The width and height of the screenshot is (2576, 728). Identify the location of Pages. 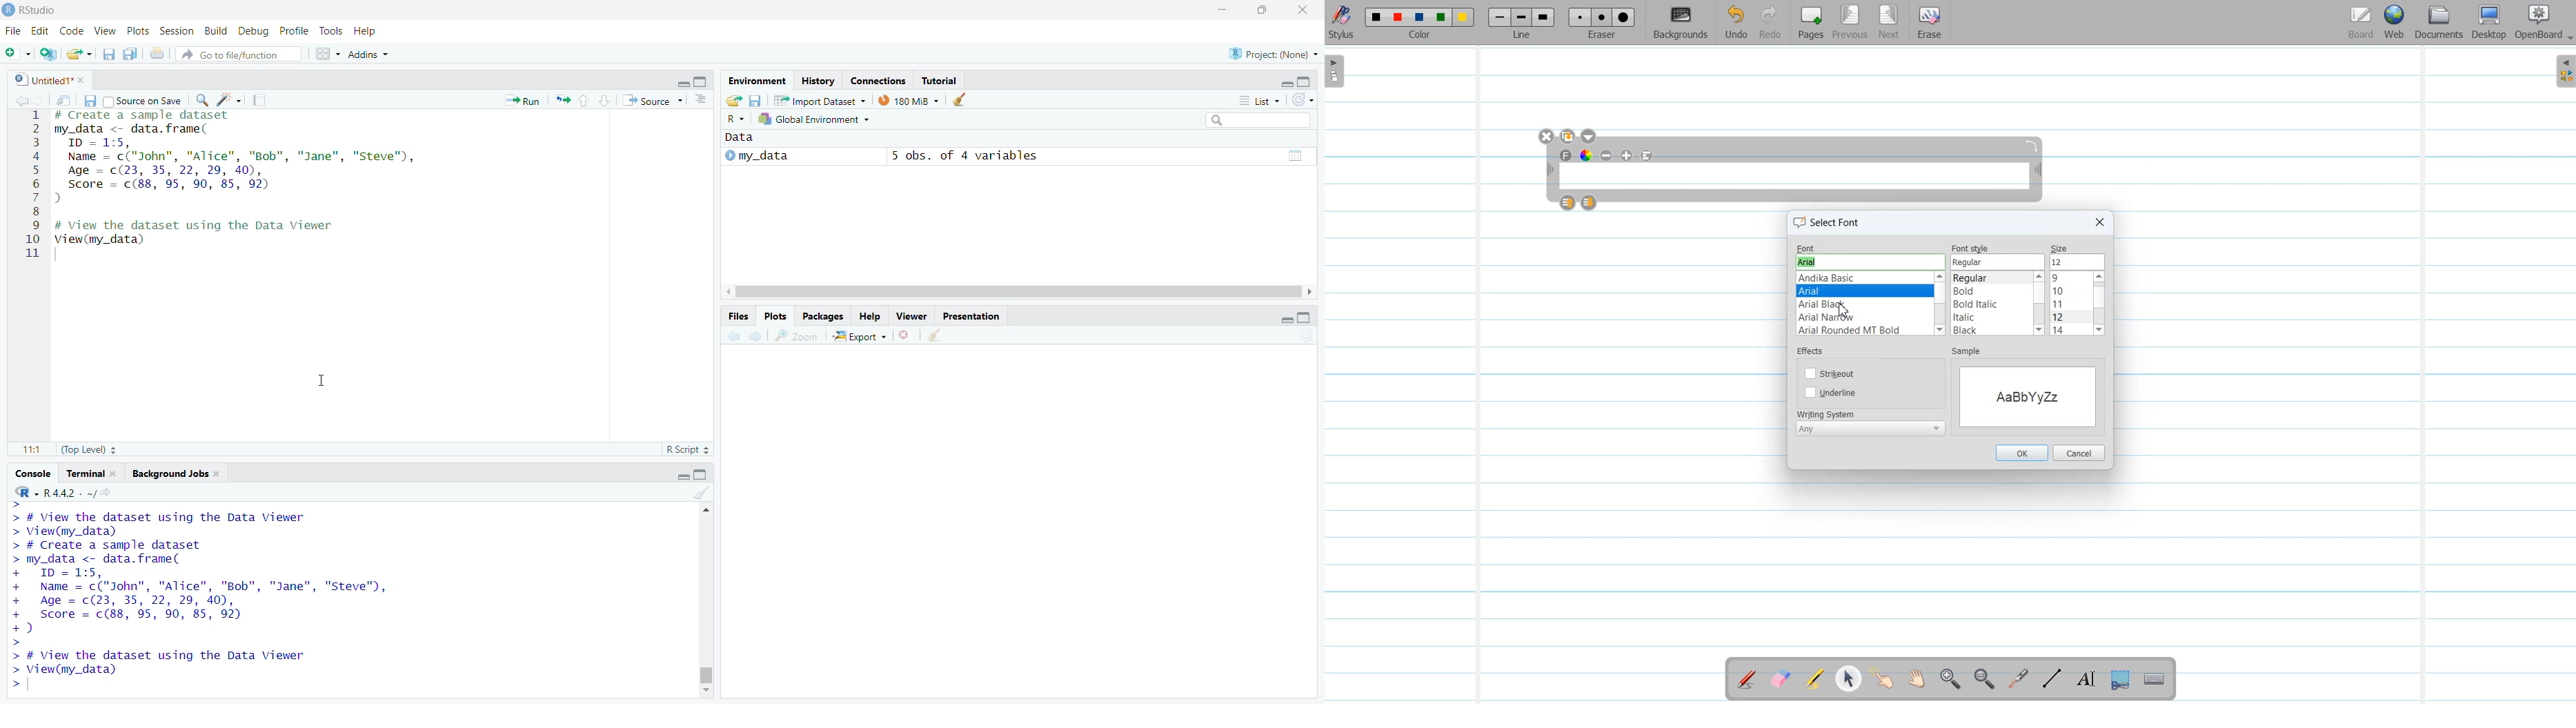
(1295, 156).